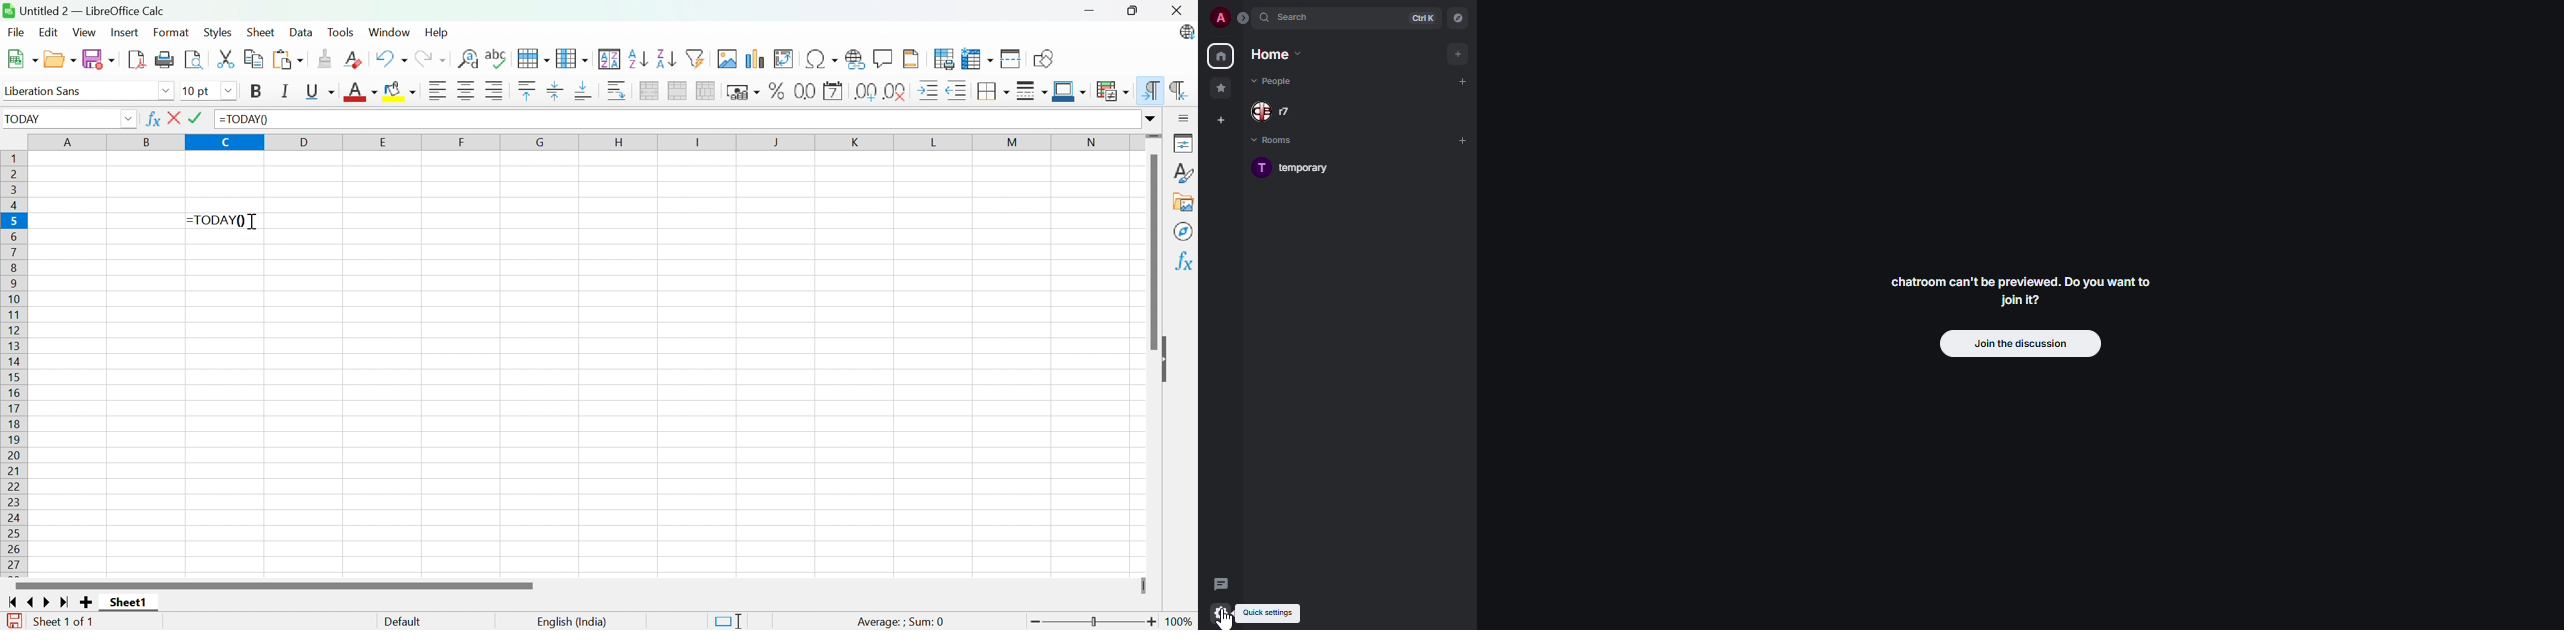 The width and height of the screenshot is (2576, 644). I want to click on Undo, so click(392, 58).